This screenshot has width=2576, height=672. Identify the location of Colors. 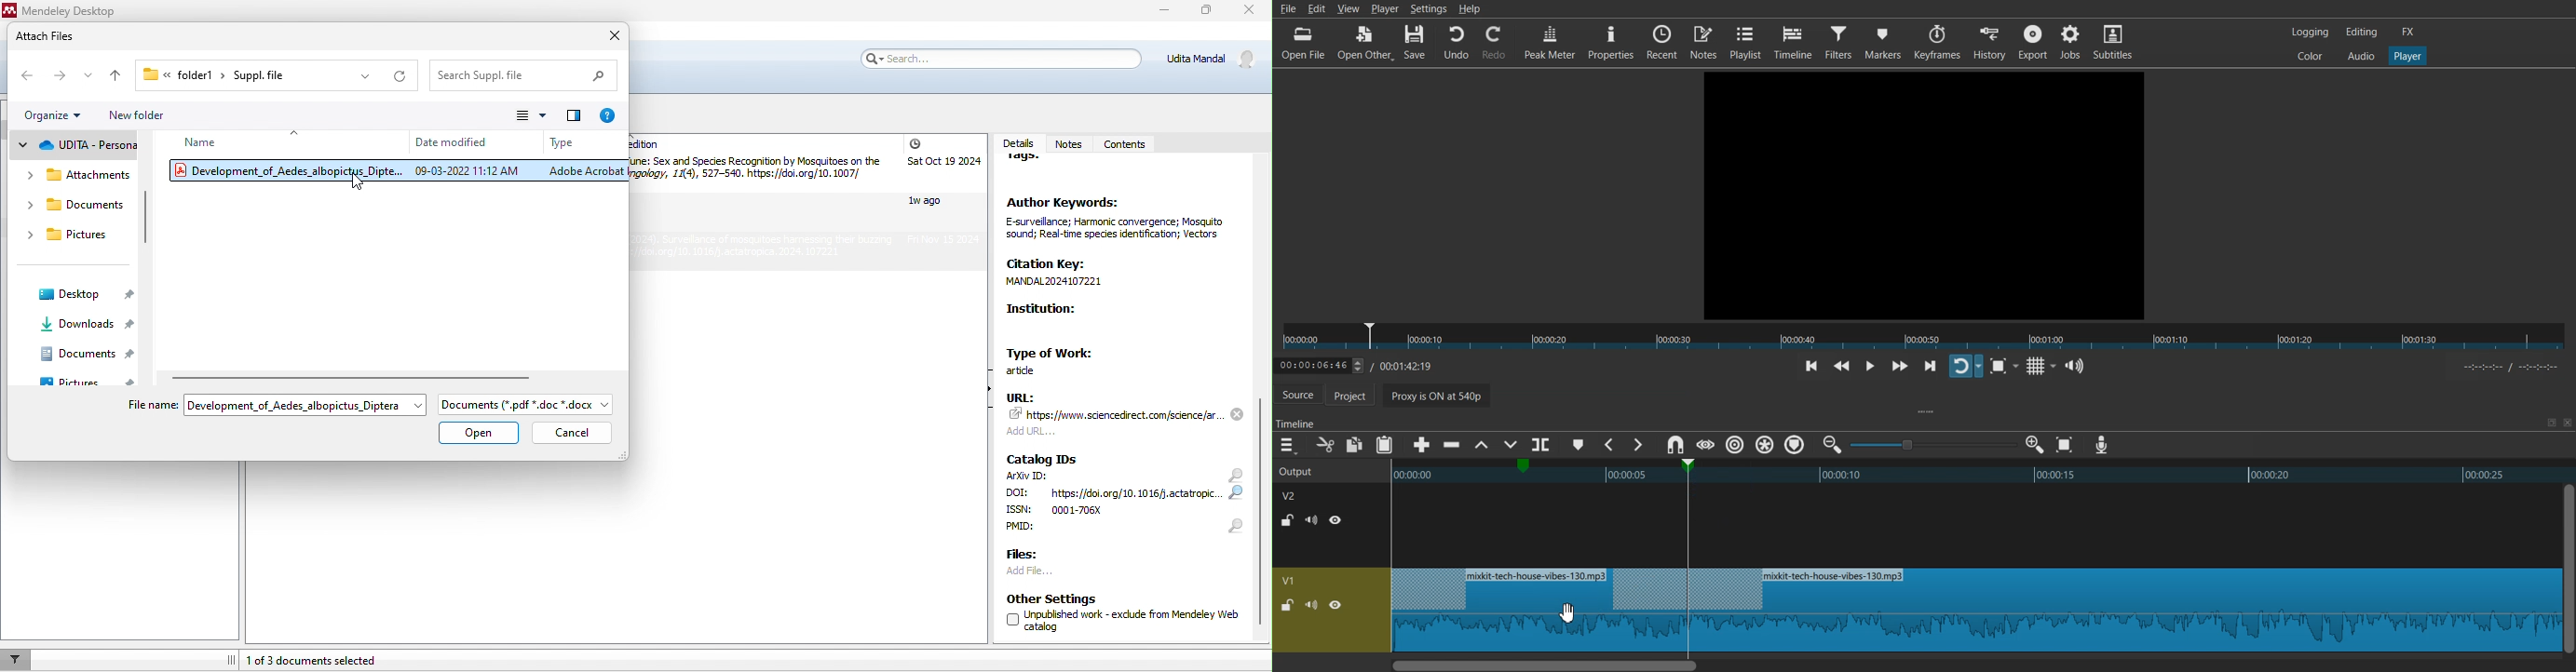
(2310, 55).